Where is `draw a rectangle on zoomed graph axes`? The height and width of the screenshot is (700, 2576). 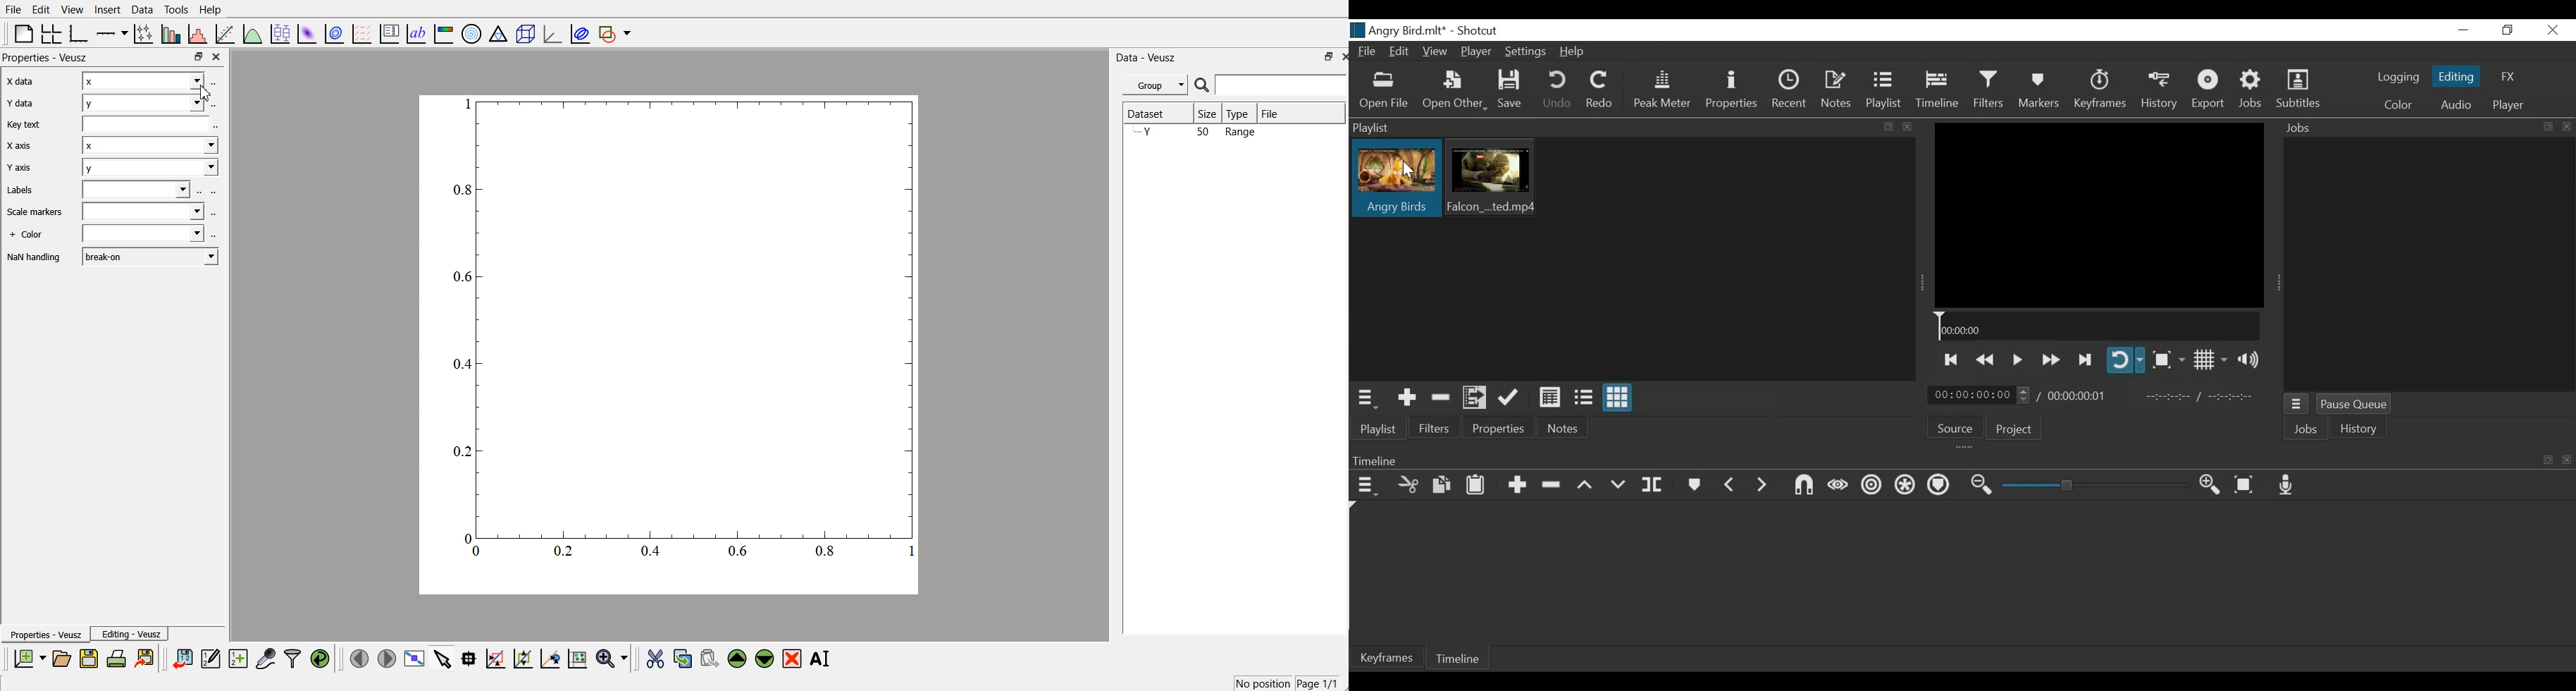
draw a rectangle on zoomed graph axes is located at coordinates (496, 660).